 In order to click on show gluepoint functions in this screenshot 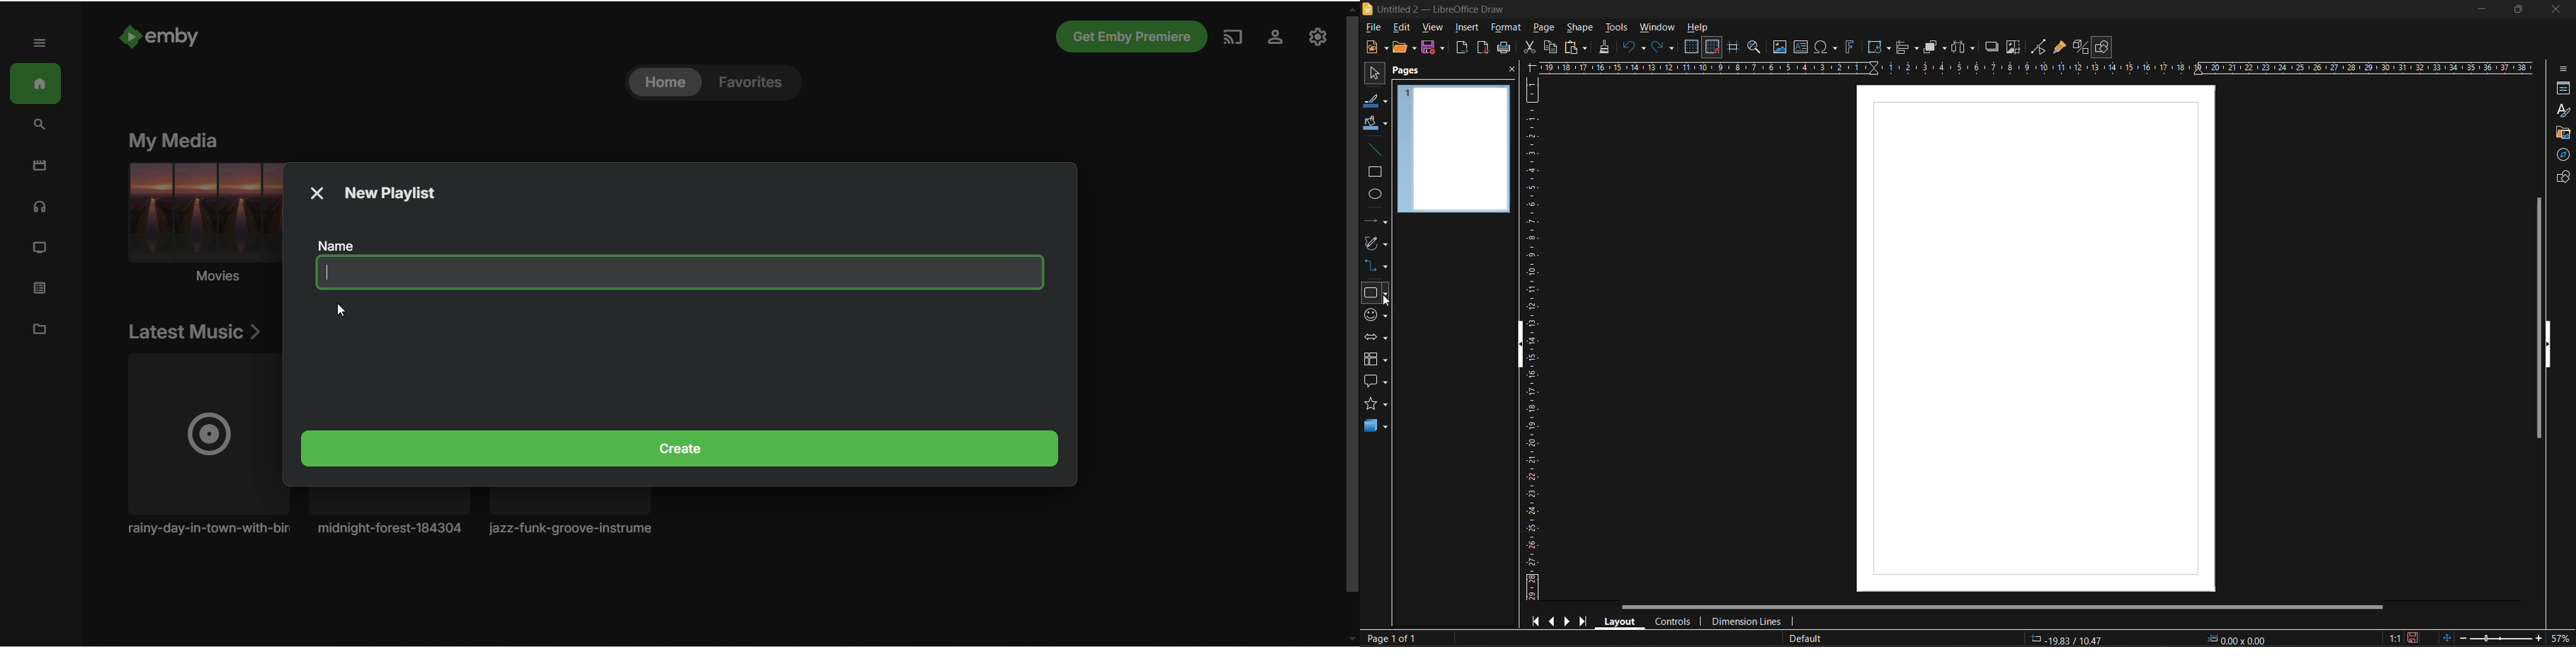, I will do `click(2059, 47)`.